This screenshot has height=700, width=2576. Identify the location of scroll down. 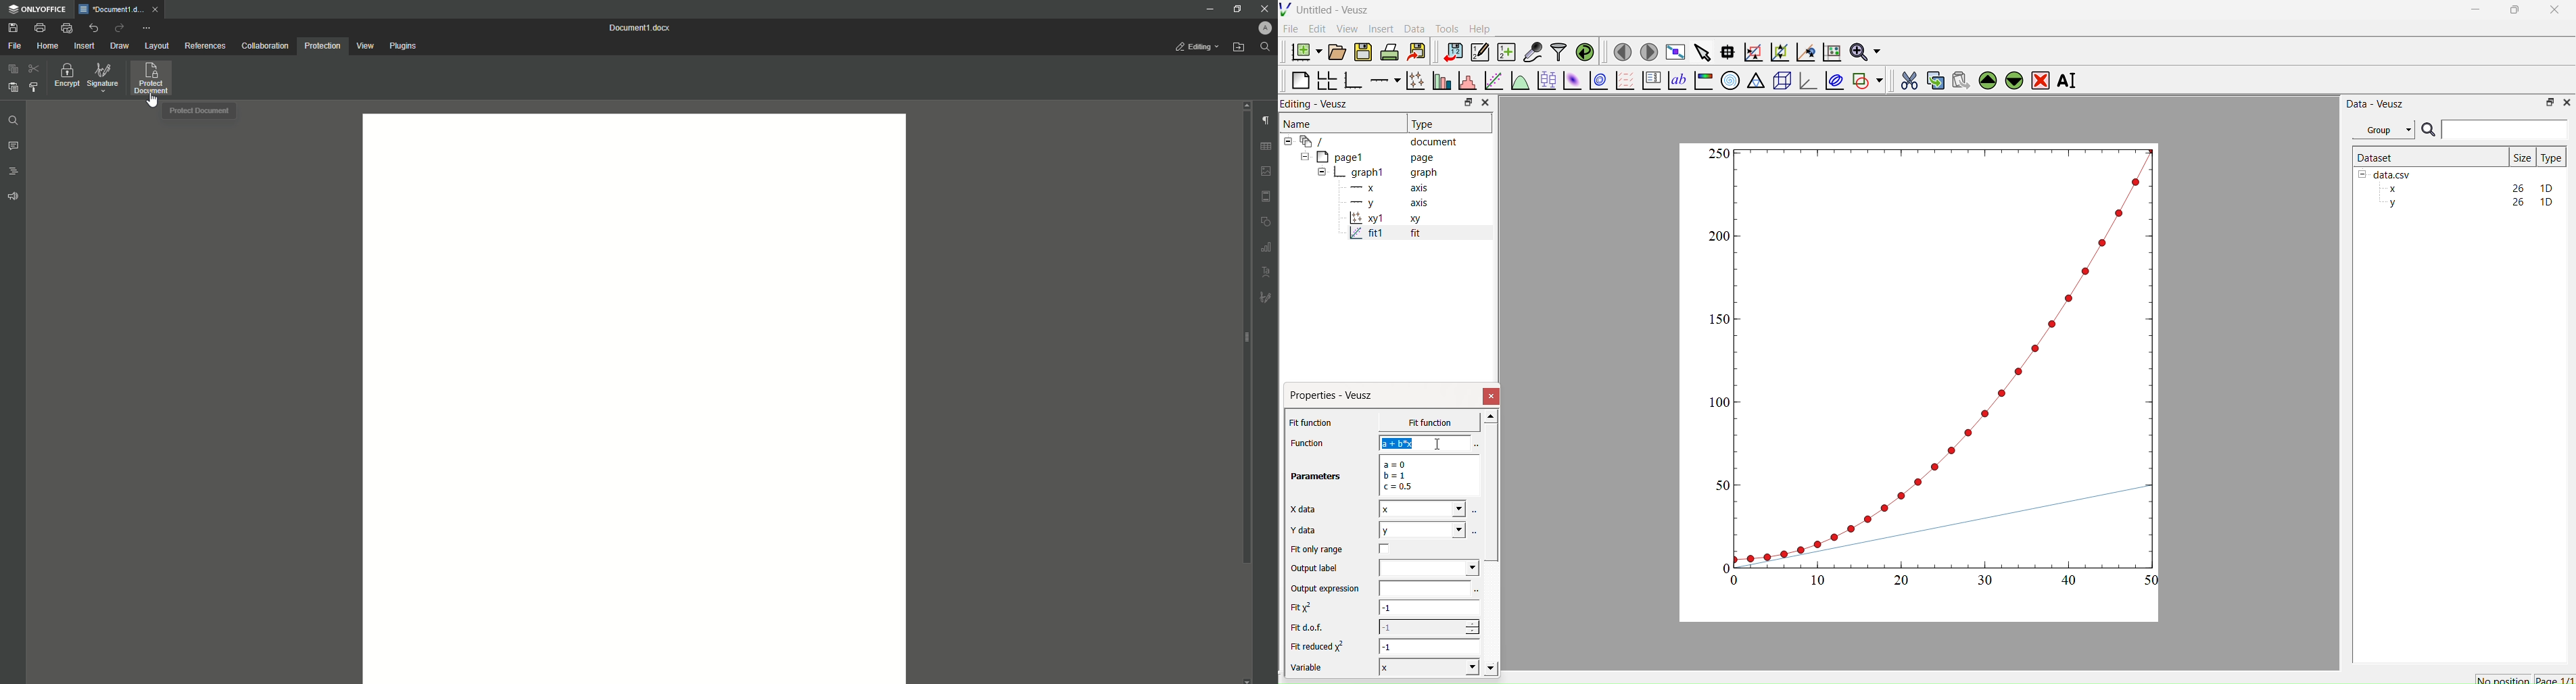
(1245, 679).